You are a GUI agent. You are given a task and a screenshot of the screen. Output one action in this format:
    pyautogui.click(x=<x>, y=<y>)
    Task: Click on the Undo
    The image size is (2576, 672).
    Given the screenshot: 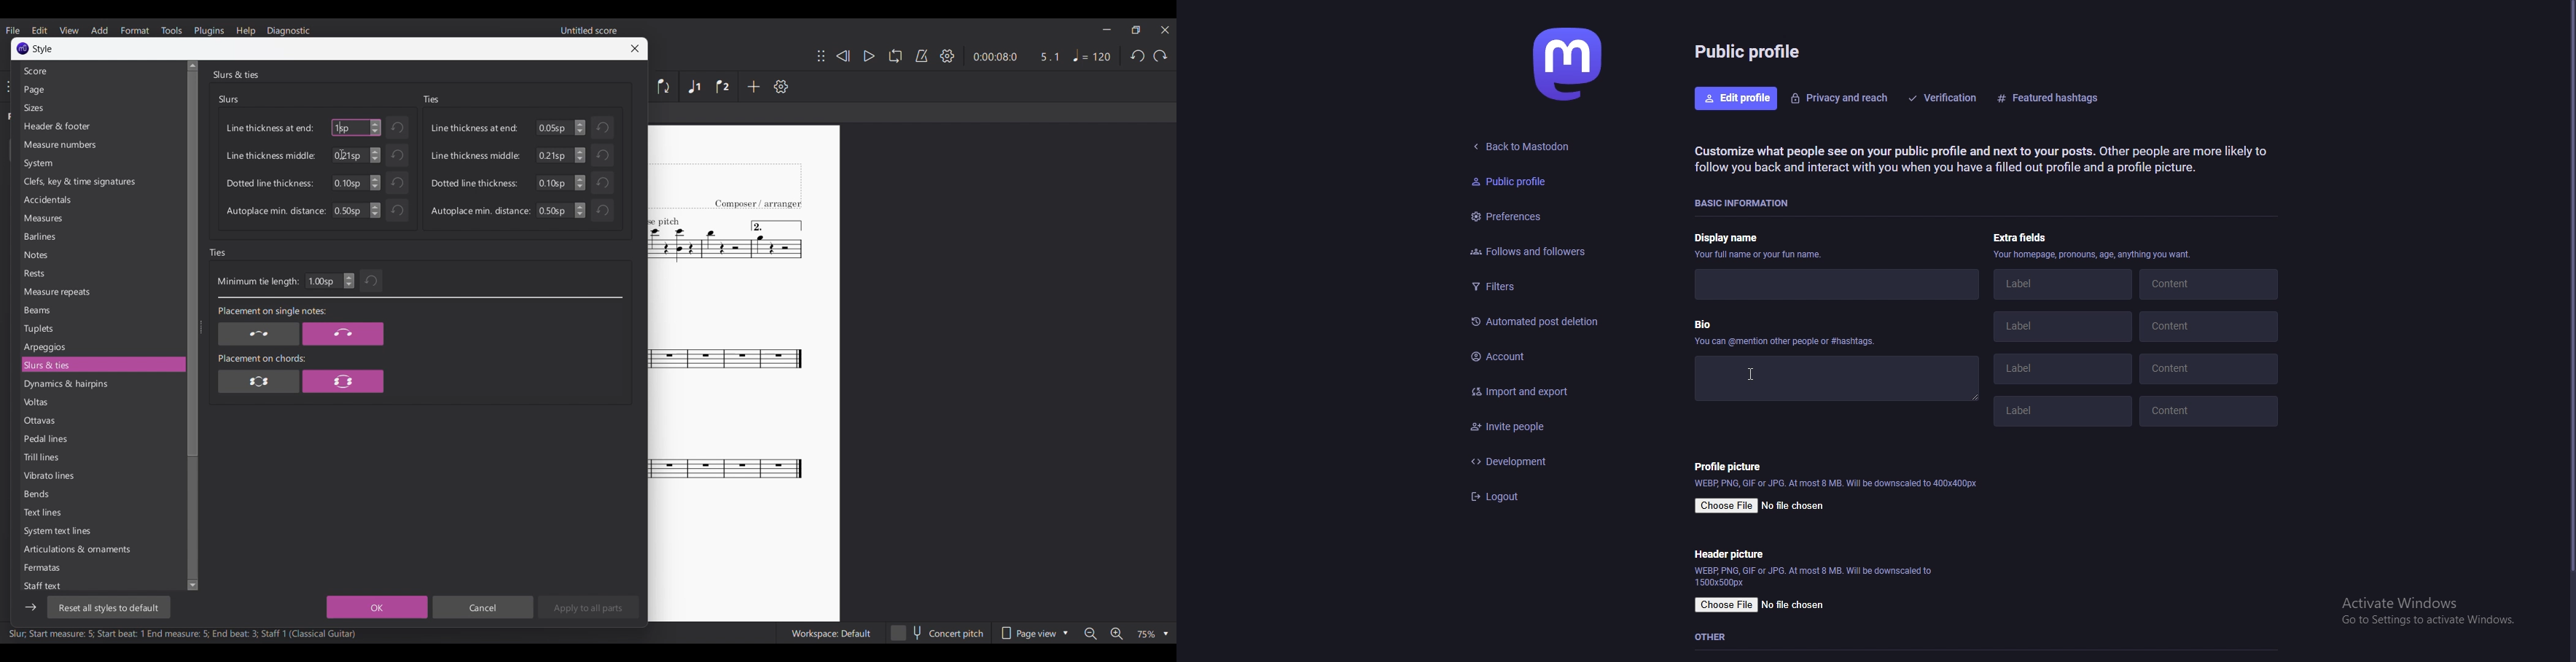 What is the action you would take?
    pyautogui.click(x=602, y=210)
    